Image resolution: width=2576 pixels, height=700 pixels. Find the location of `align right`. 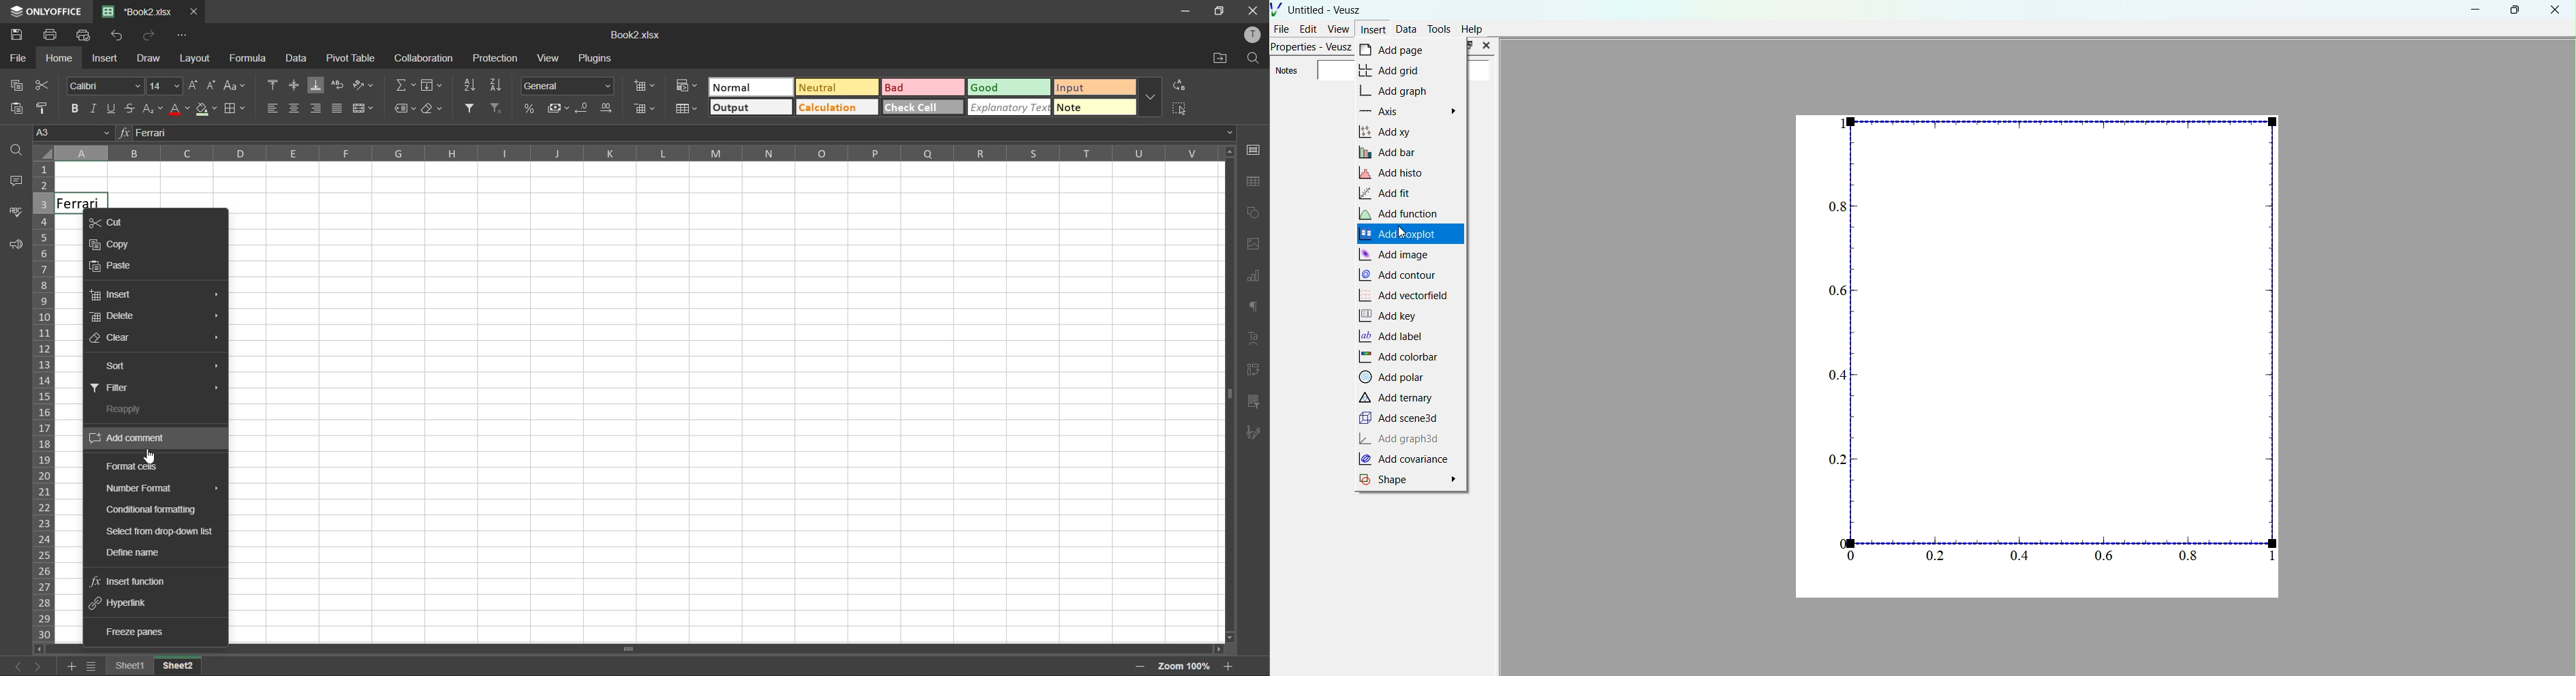

align right is located at coordinates (317, 108).